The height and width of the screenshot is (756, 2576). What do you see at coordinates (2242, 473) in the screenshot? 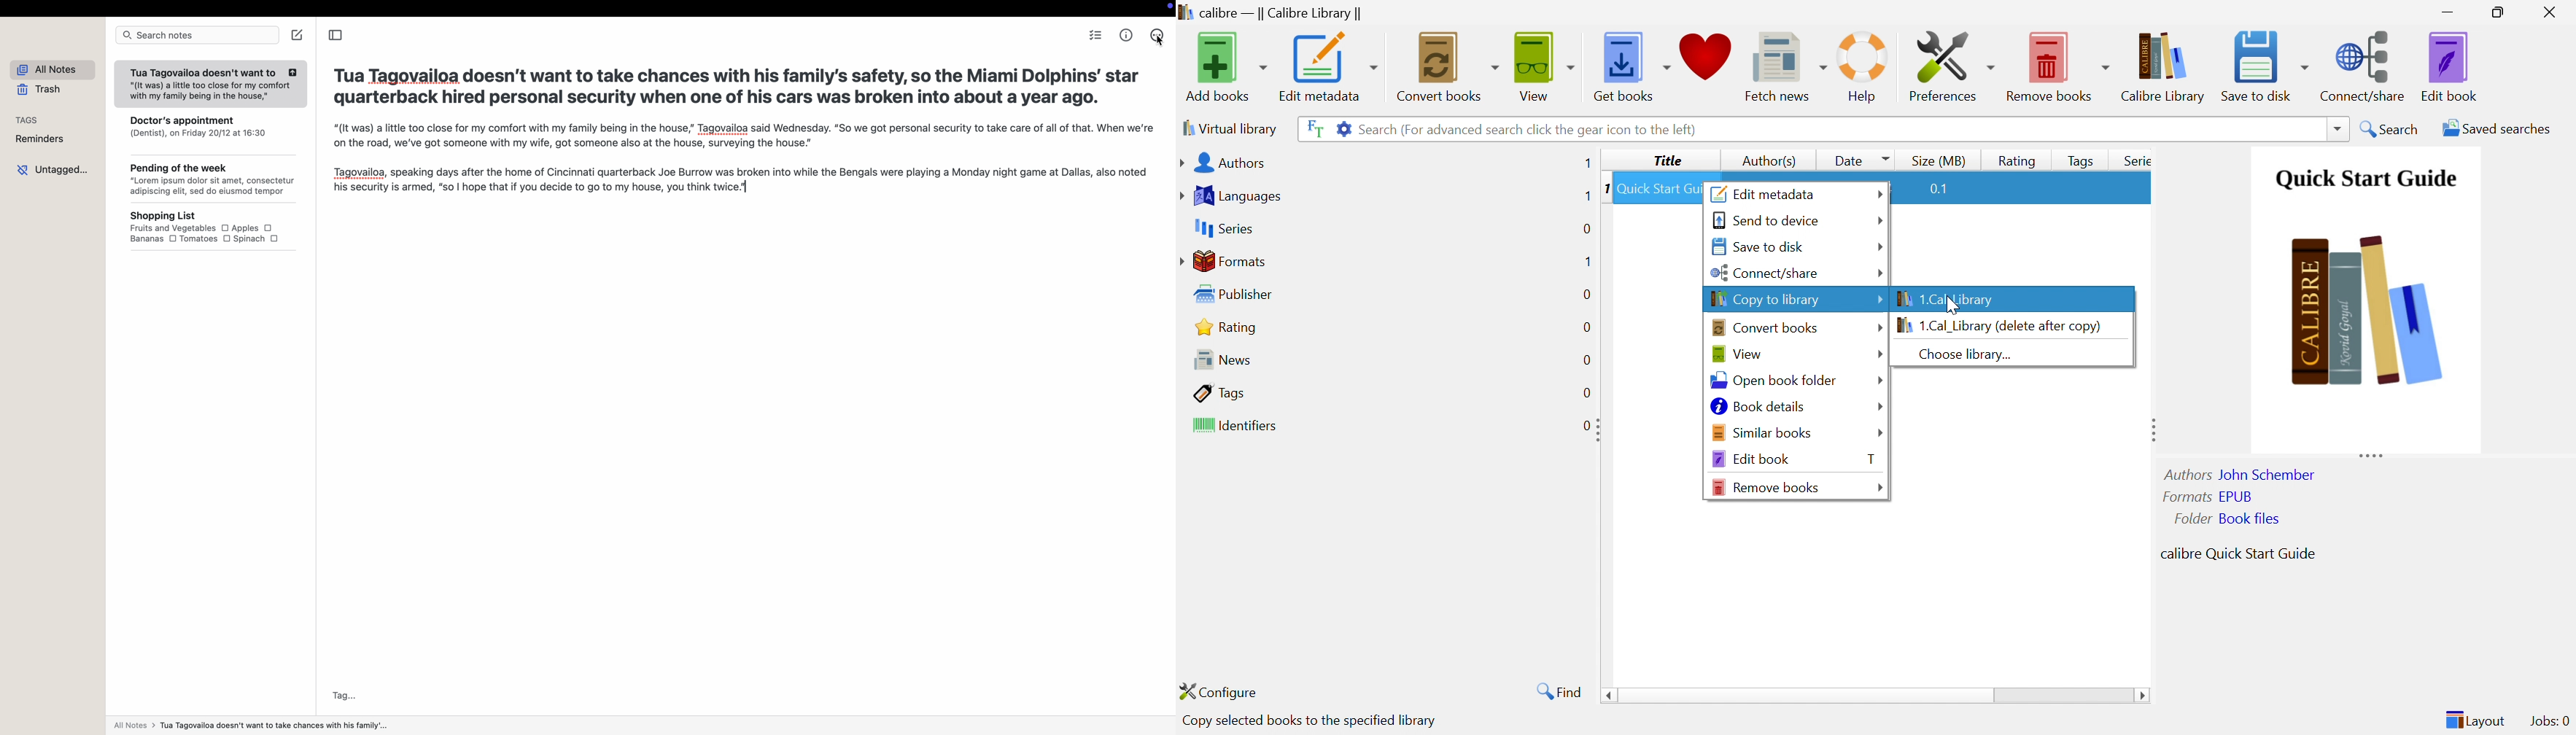
I see `Authors: John Schember` at bounding box center [2242, 473].